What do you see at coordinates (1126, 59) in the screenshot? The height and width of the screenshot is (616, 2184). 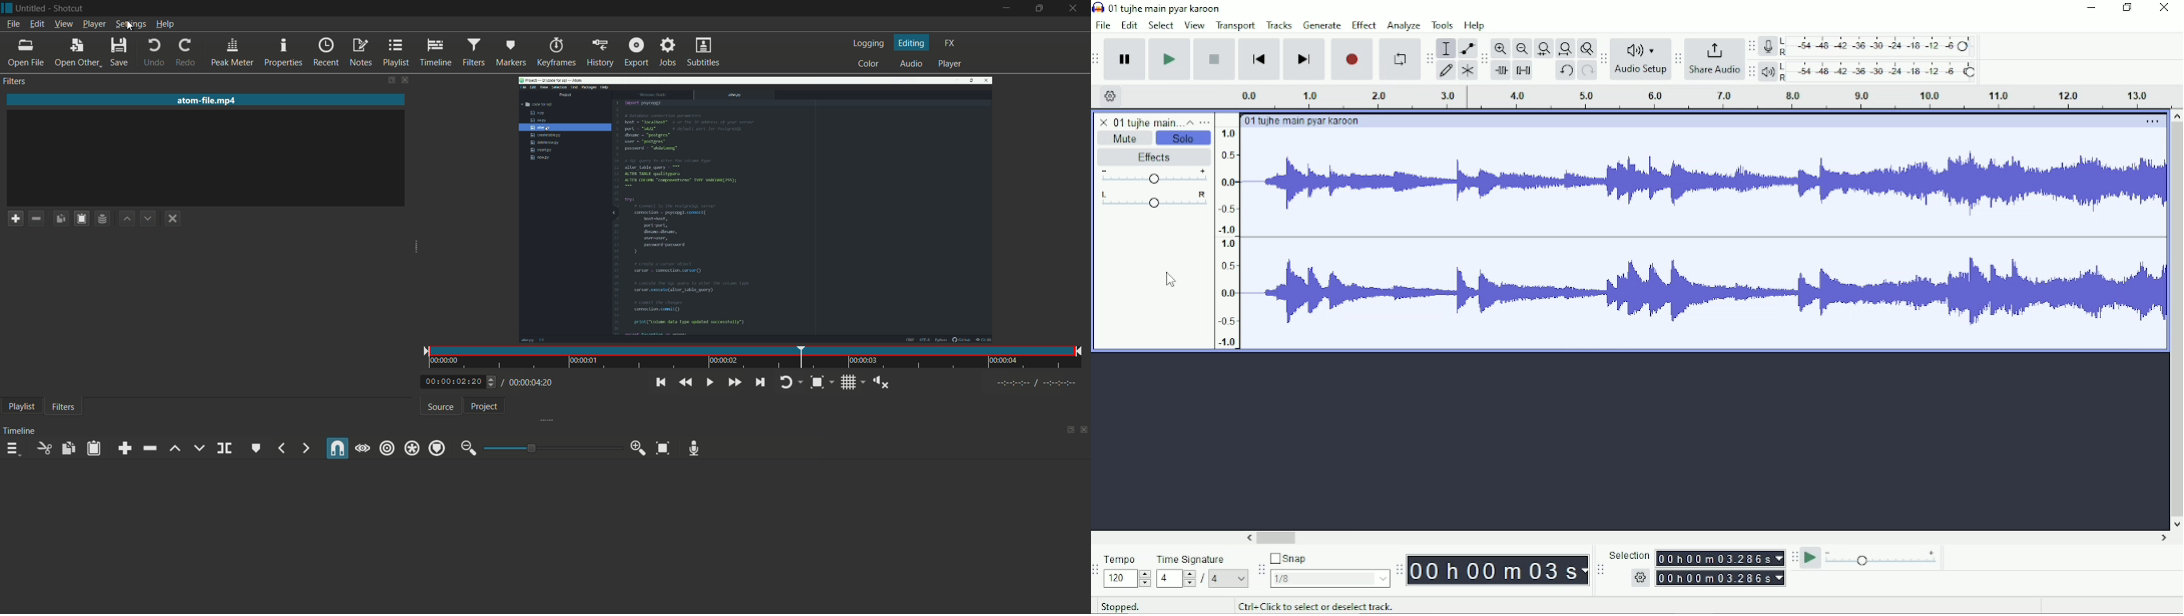 I see `Pause` at bounding box center [1126, 59].